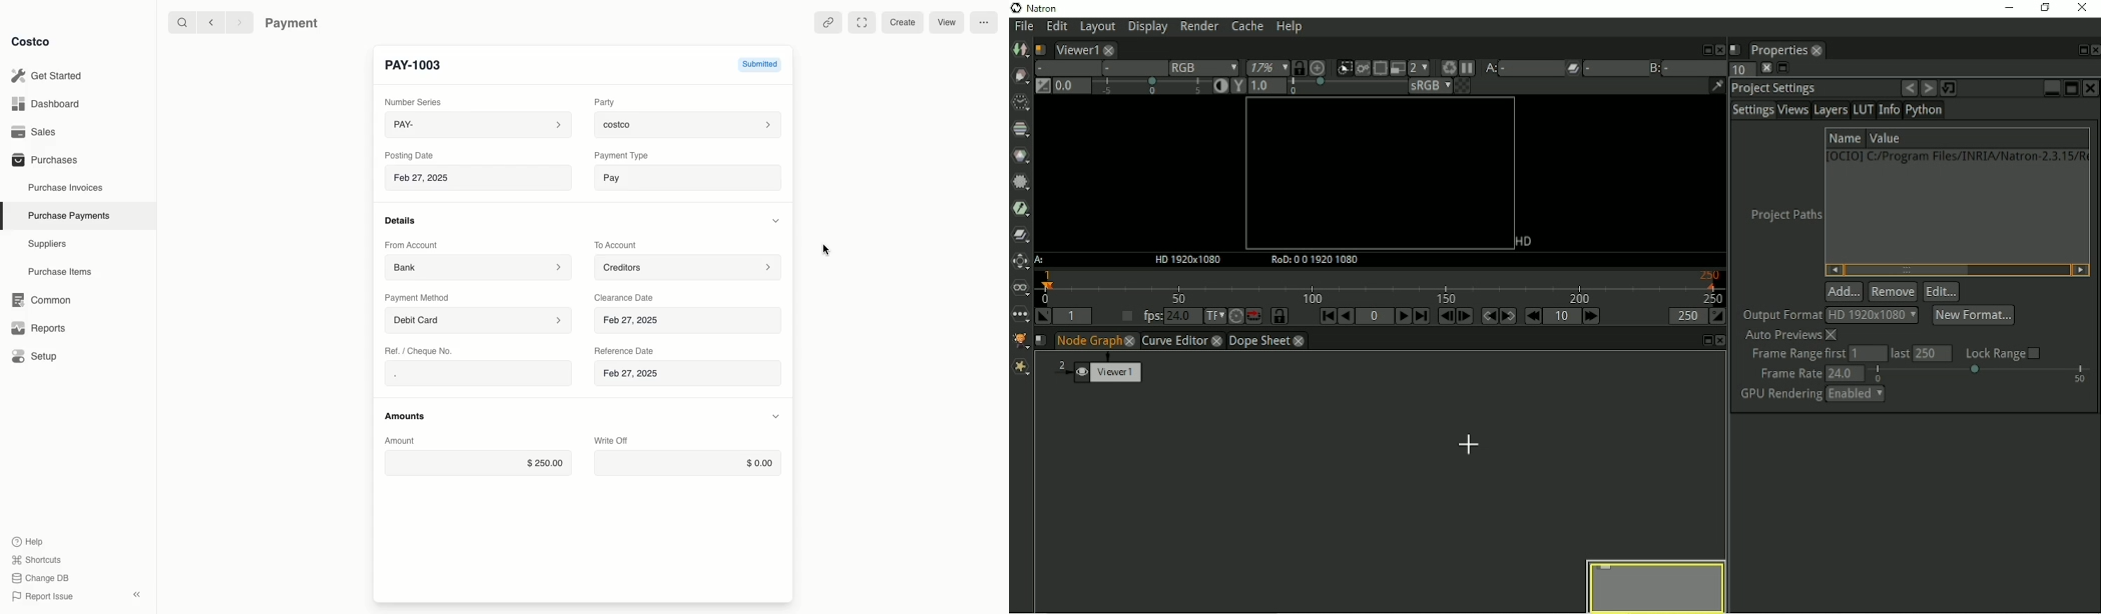 The image size is (2128, 616). Describe the element at coordinates (48, 243) in the screenshot. I see `Suppliers` at that location.